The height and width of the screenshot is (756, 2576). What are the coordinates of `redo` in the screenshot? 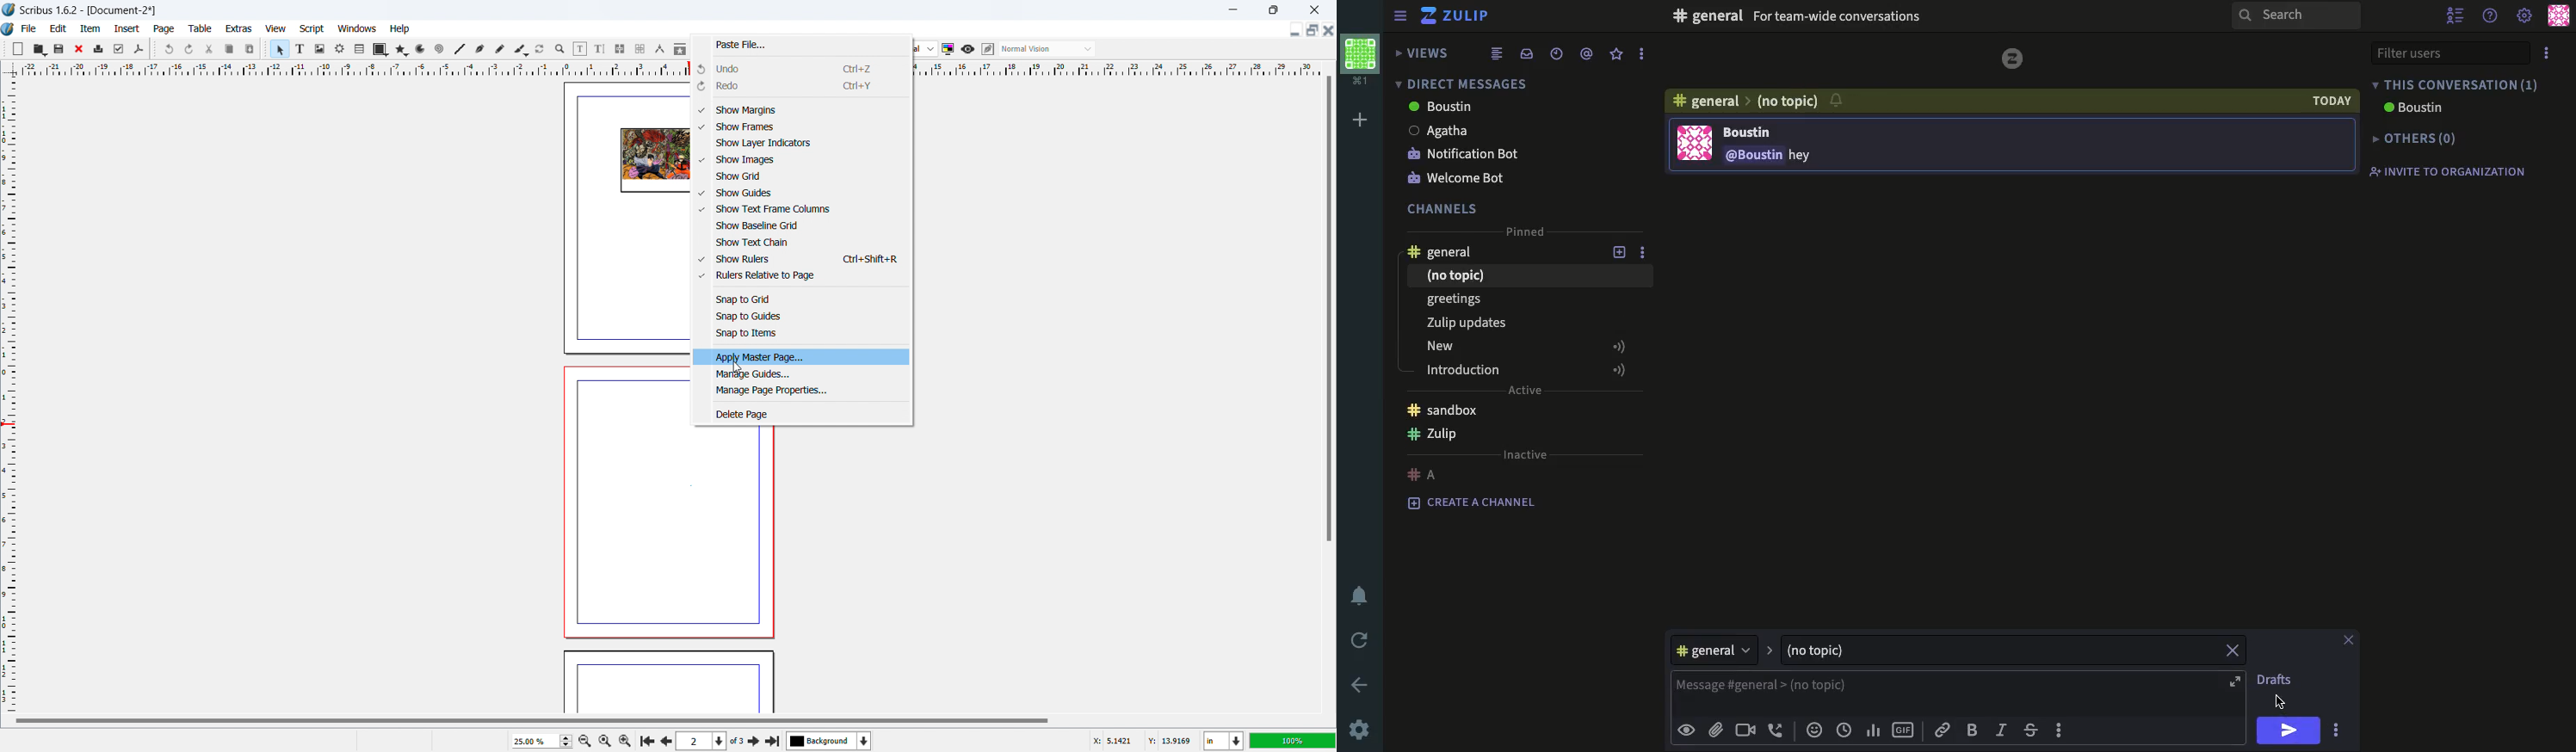 It's located at (189, 49).